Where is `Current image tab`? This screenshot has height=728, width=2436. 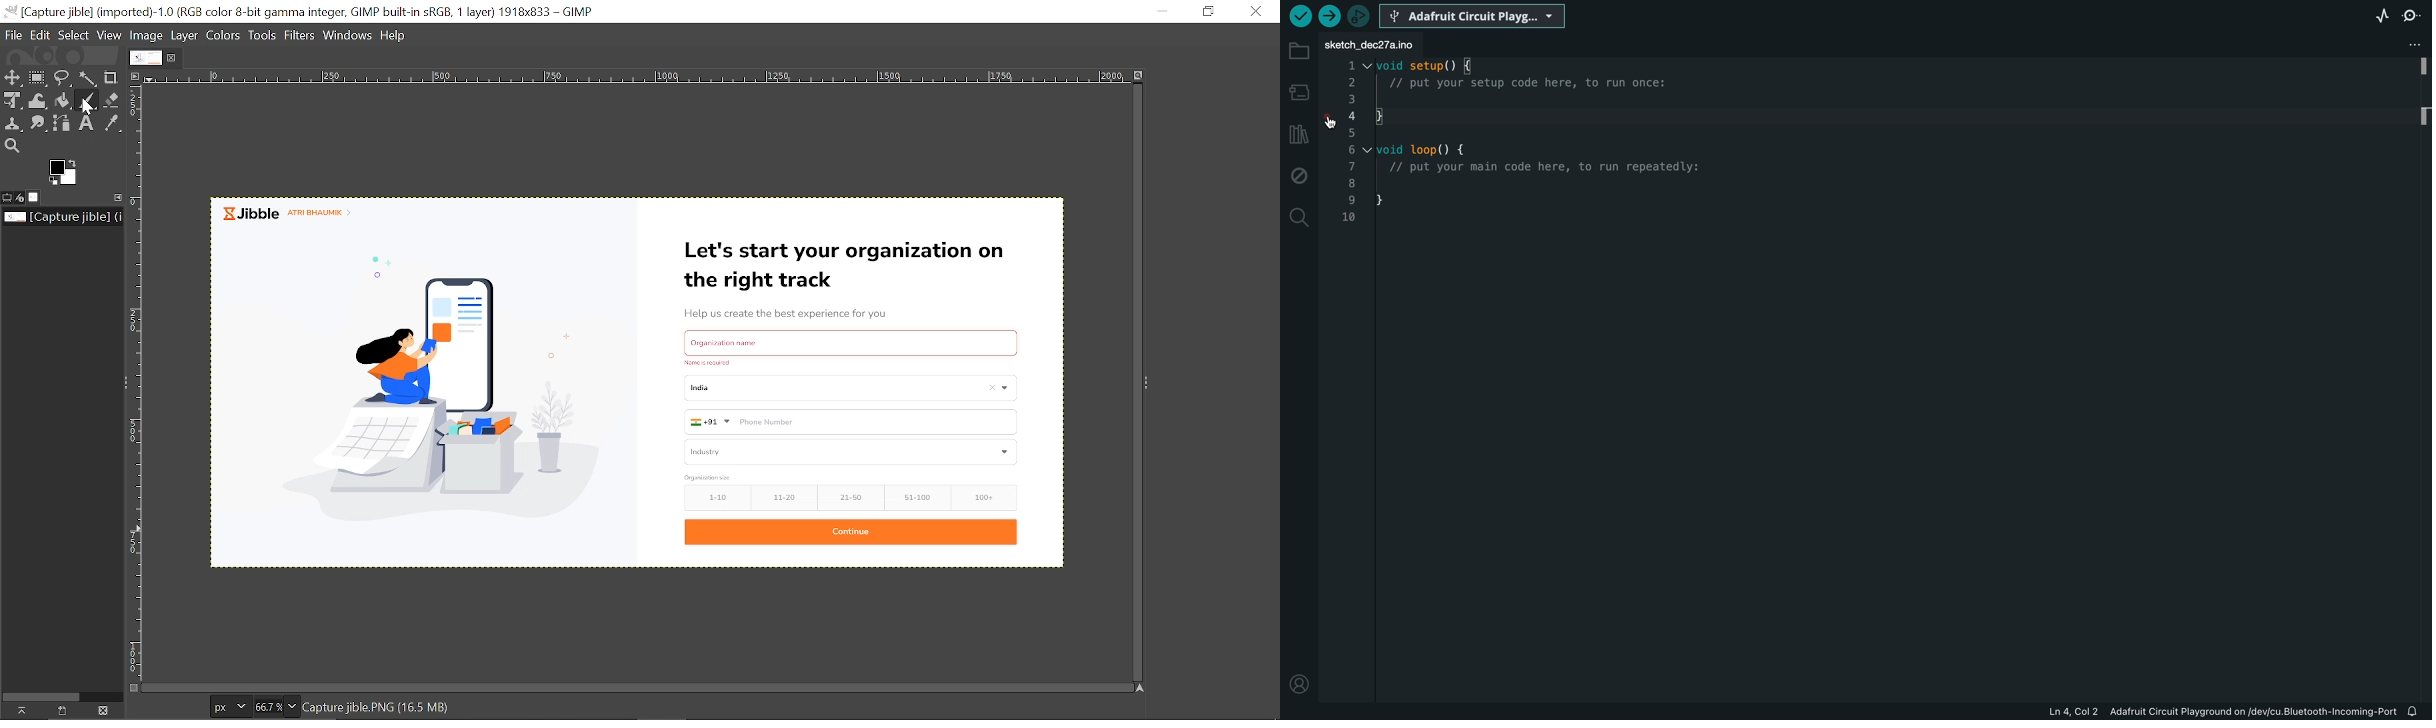
Current image tab is located at coordinates (146, 58).